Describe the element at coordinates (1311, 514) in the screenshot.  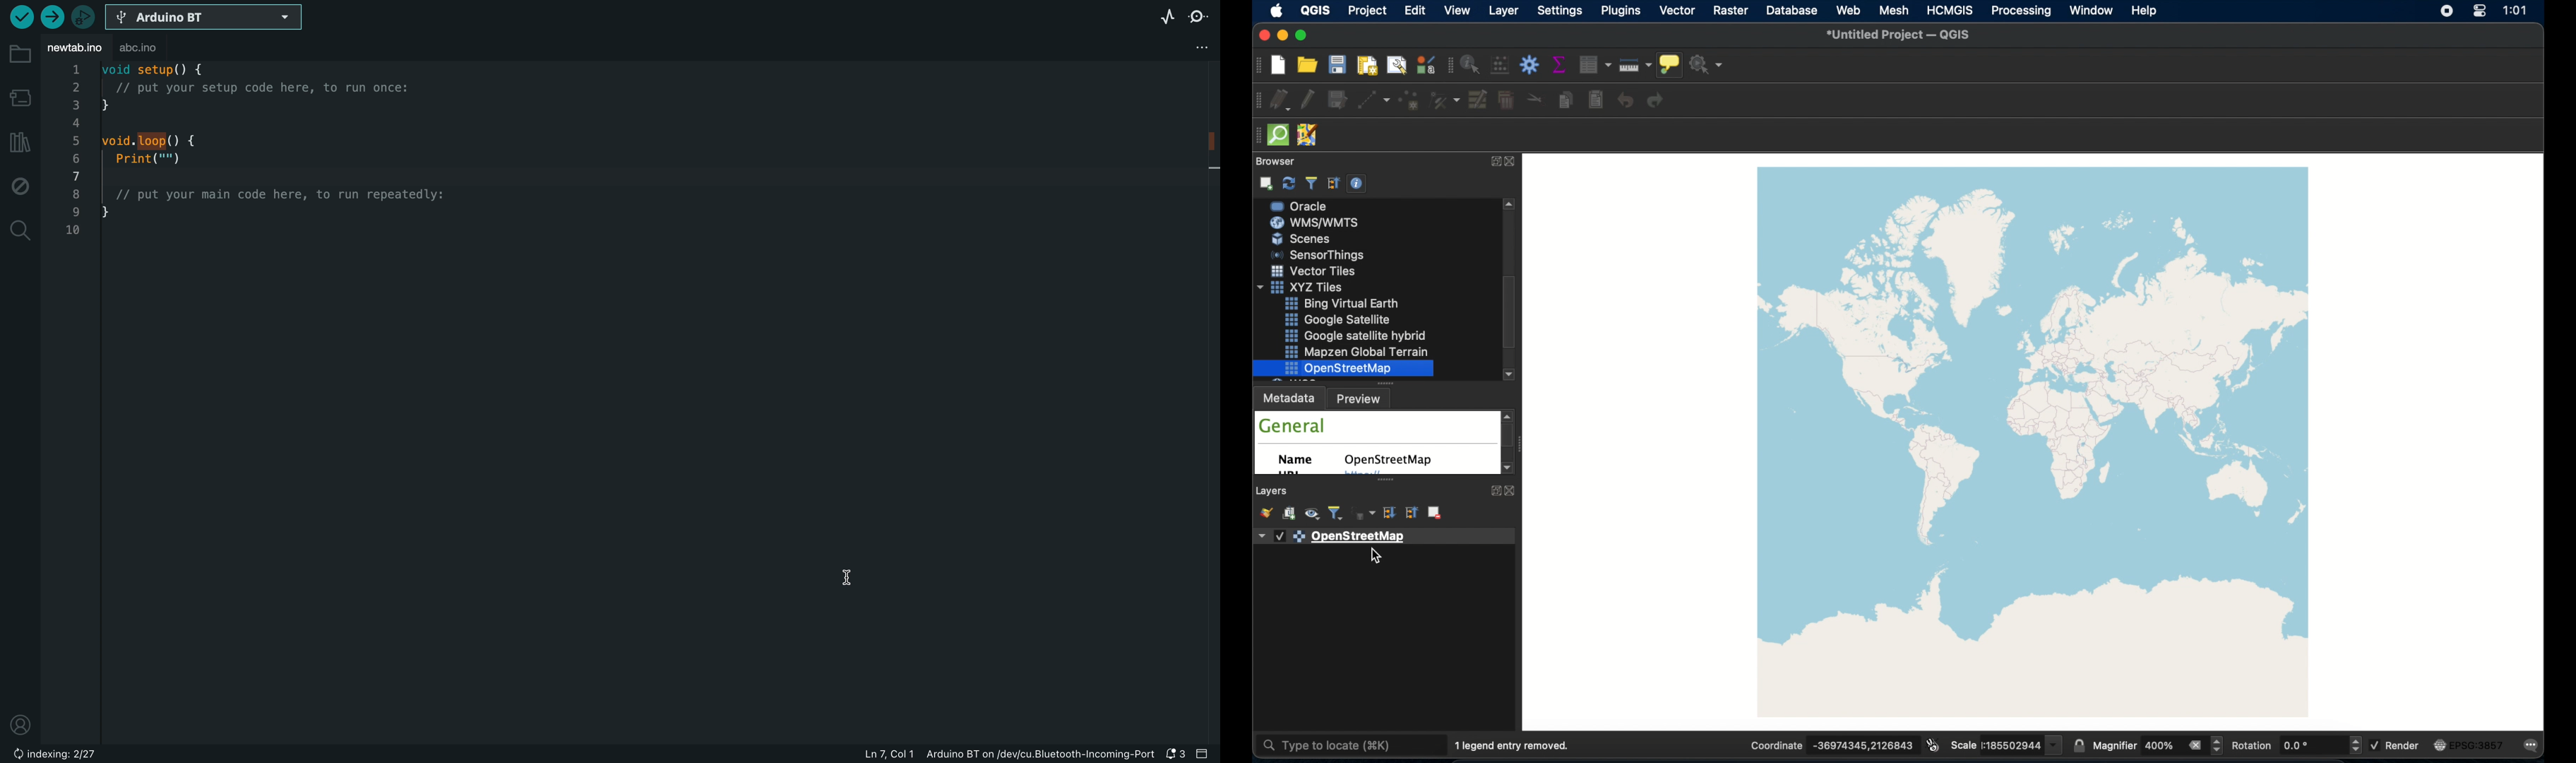
I see `show map themes` at that location.